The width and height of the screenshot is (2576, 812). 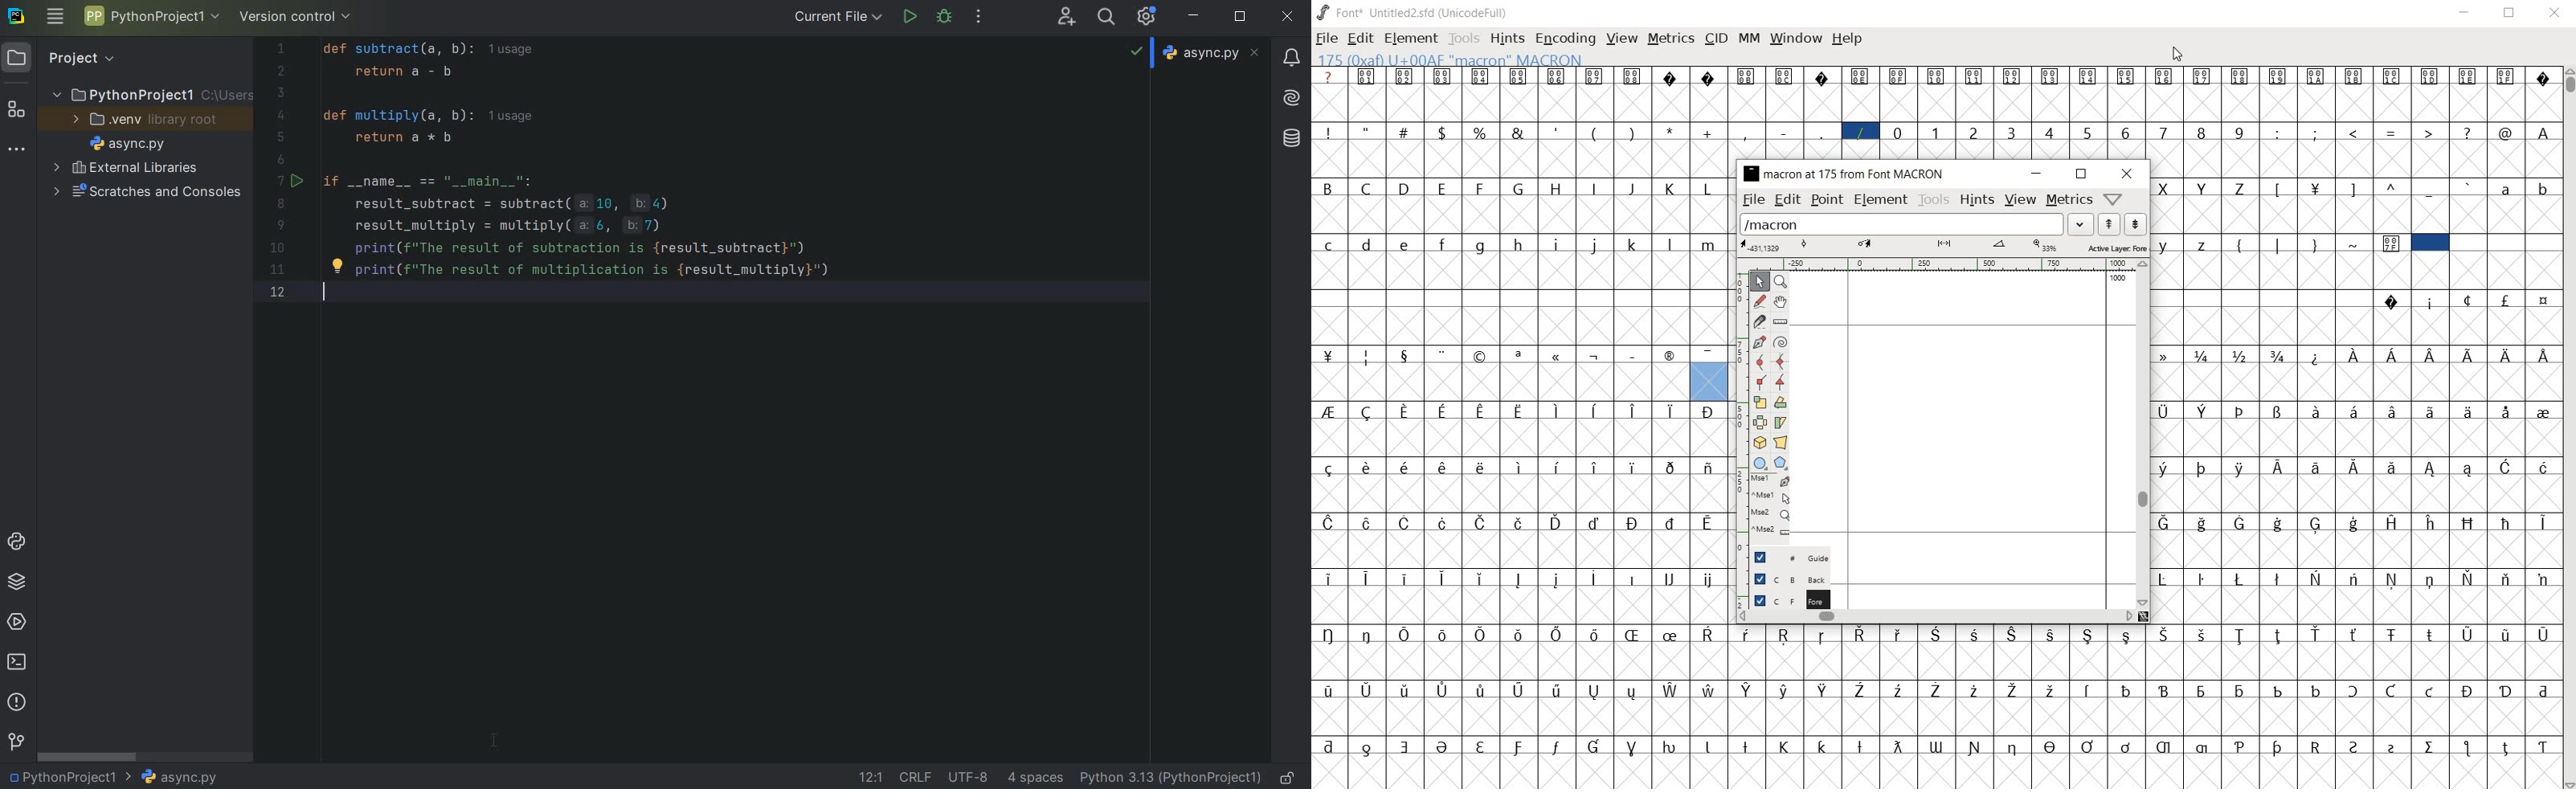 What do you see at coordinates (1936, 745) in the screenshot?
I see `Symbol` at bounding box center [1936, 745].